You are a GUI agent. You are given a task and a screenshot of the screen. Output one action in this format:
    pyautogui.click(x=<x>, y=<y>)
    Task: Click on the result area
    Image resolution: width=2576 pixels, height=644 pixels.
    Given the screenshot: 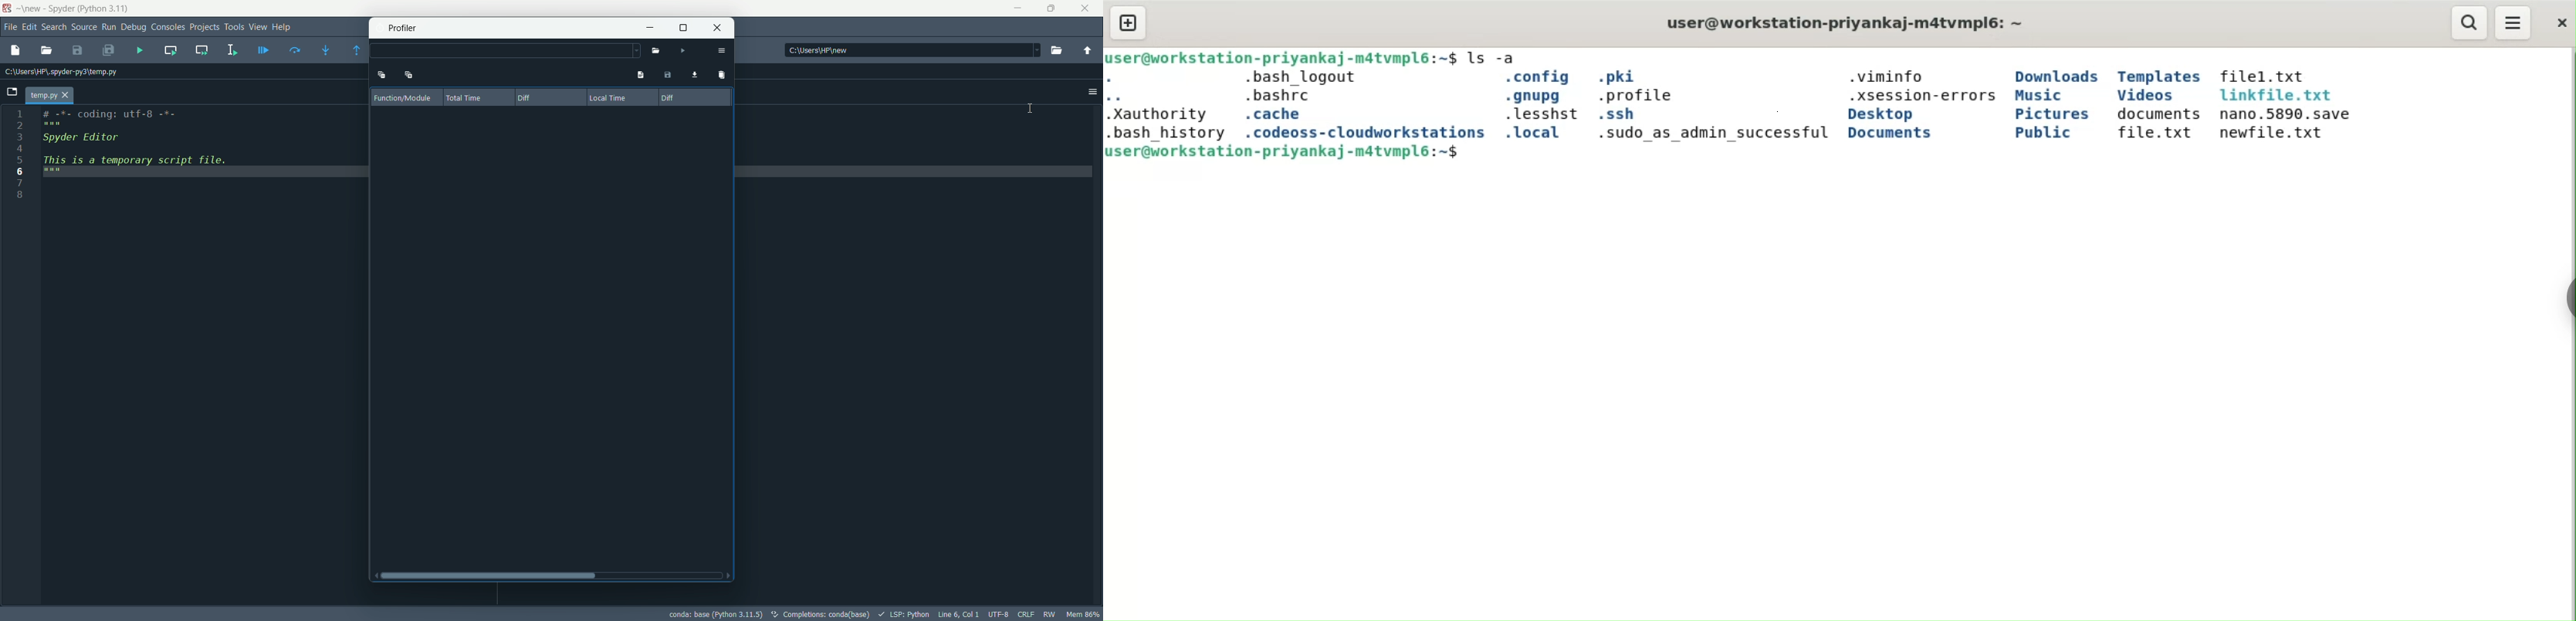 What is the action you would take?
    pyautogui.click(x=551, y=334)
    